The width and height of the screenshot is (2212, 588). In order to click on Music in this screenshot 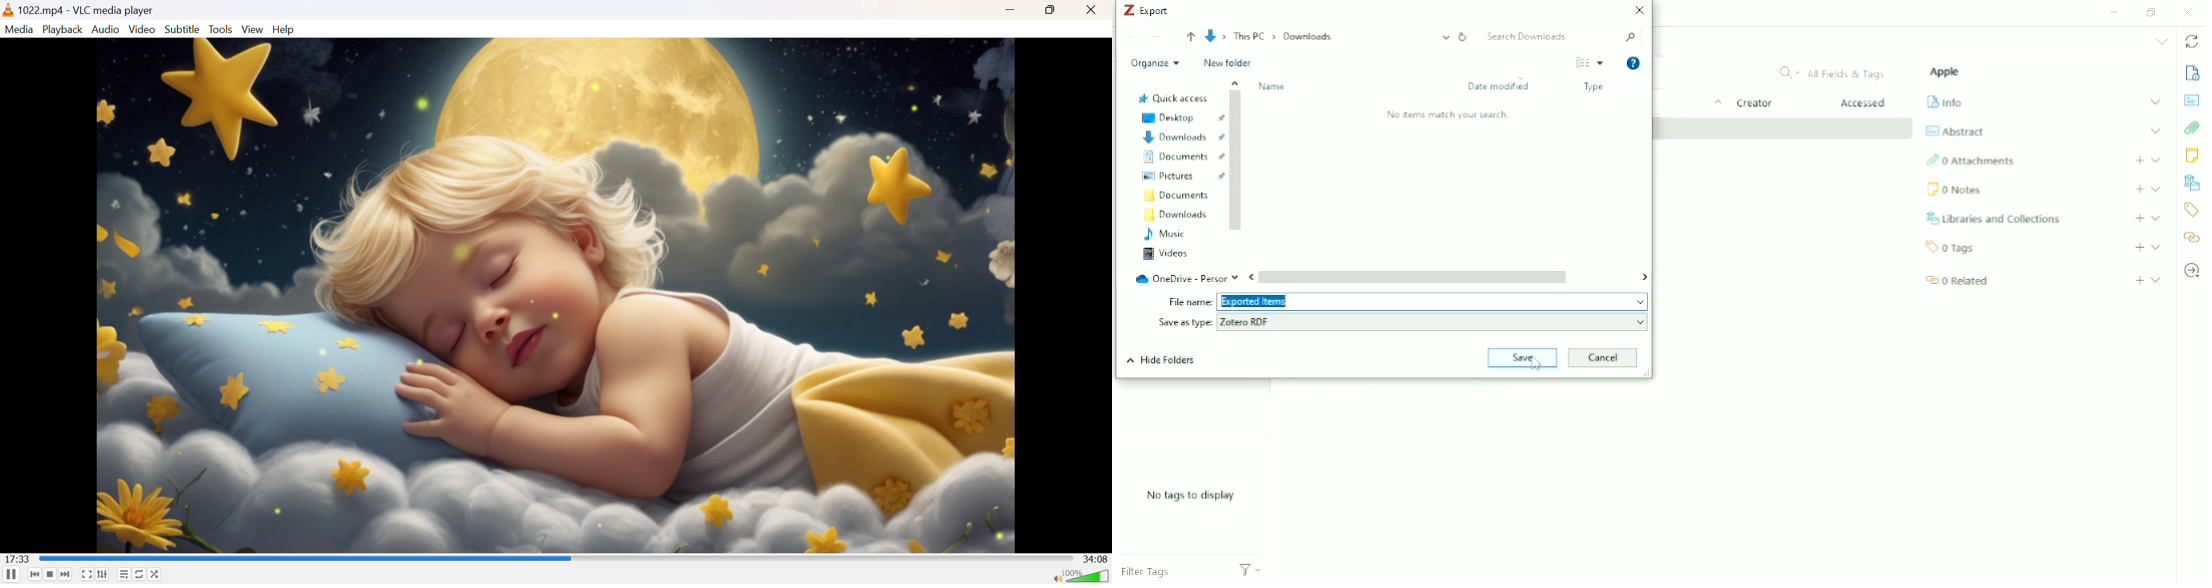, I will do `click(1165, 234)`.